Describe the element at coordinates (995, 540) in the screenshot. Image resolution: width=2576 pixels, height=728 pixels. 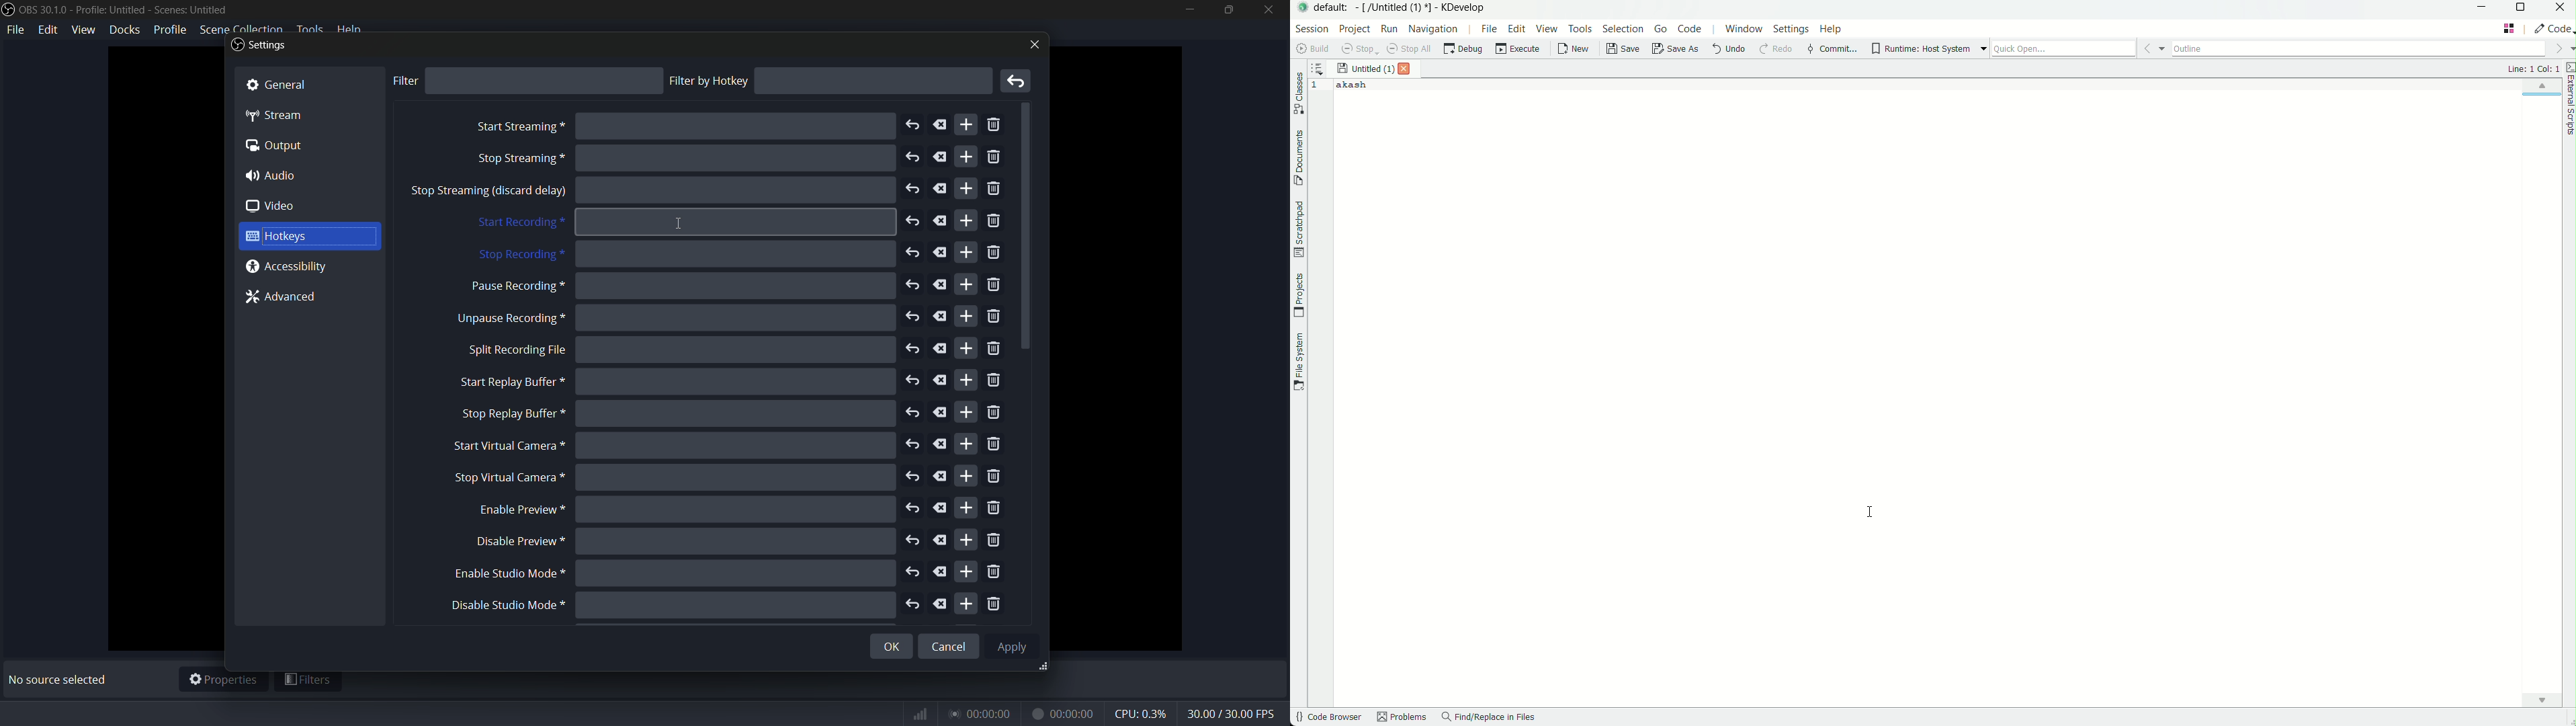
I see `remove` at that location.